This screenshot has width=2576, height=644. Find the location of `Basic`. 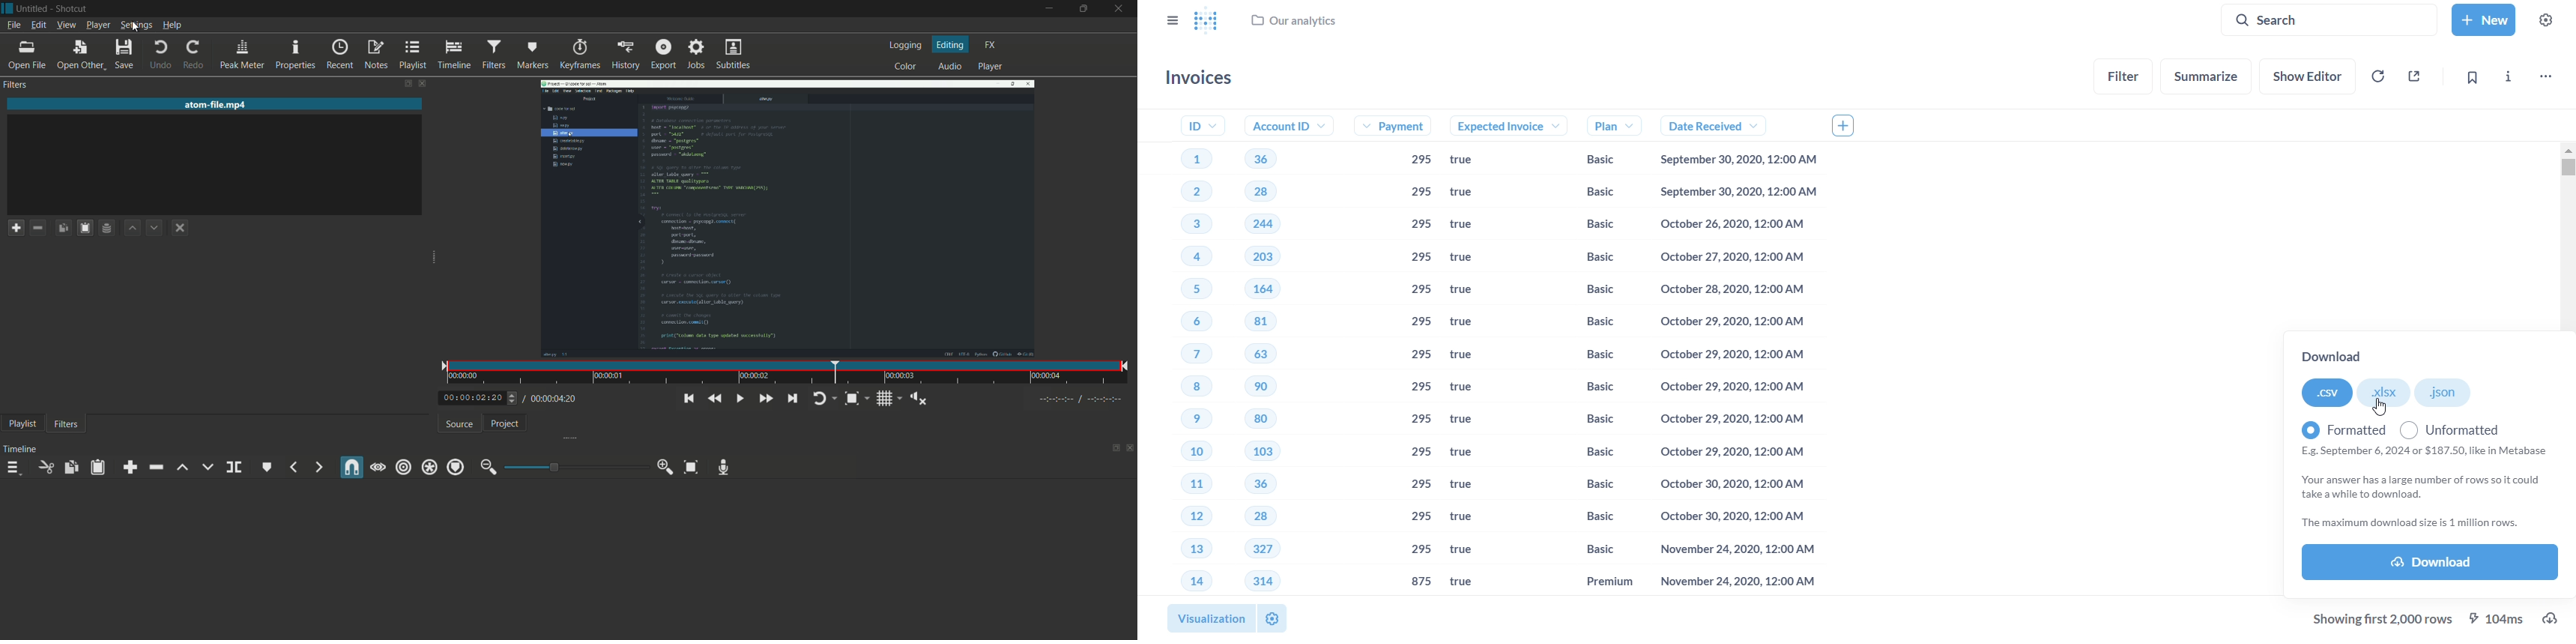

Basic is located at coordinates (1595, 160).